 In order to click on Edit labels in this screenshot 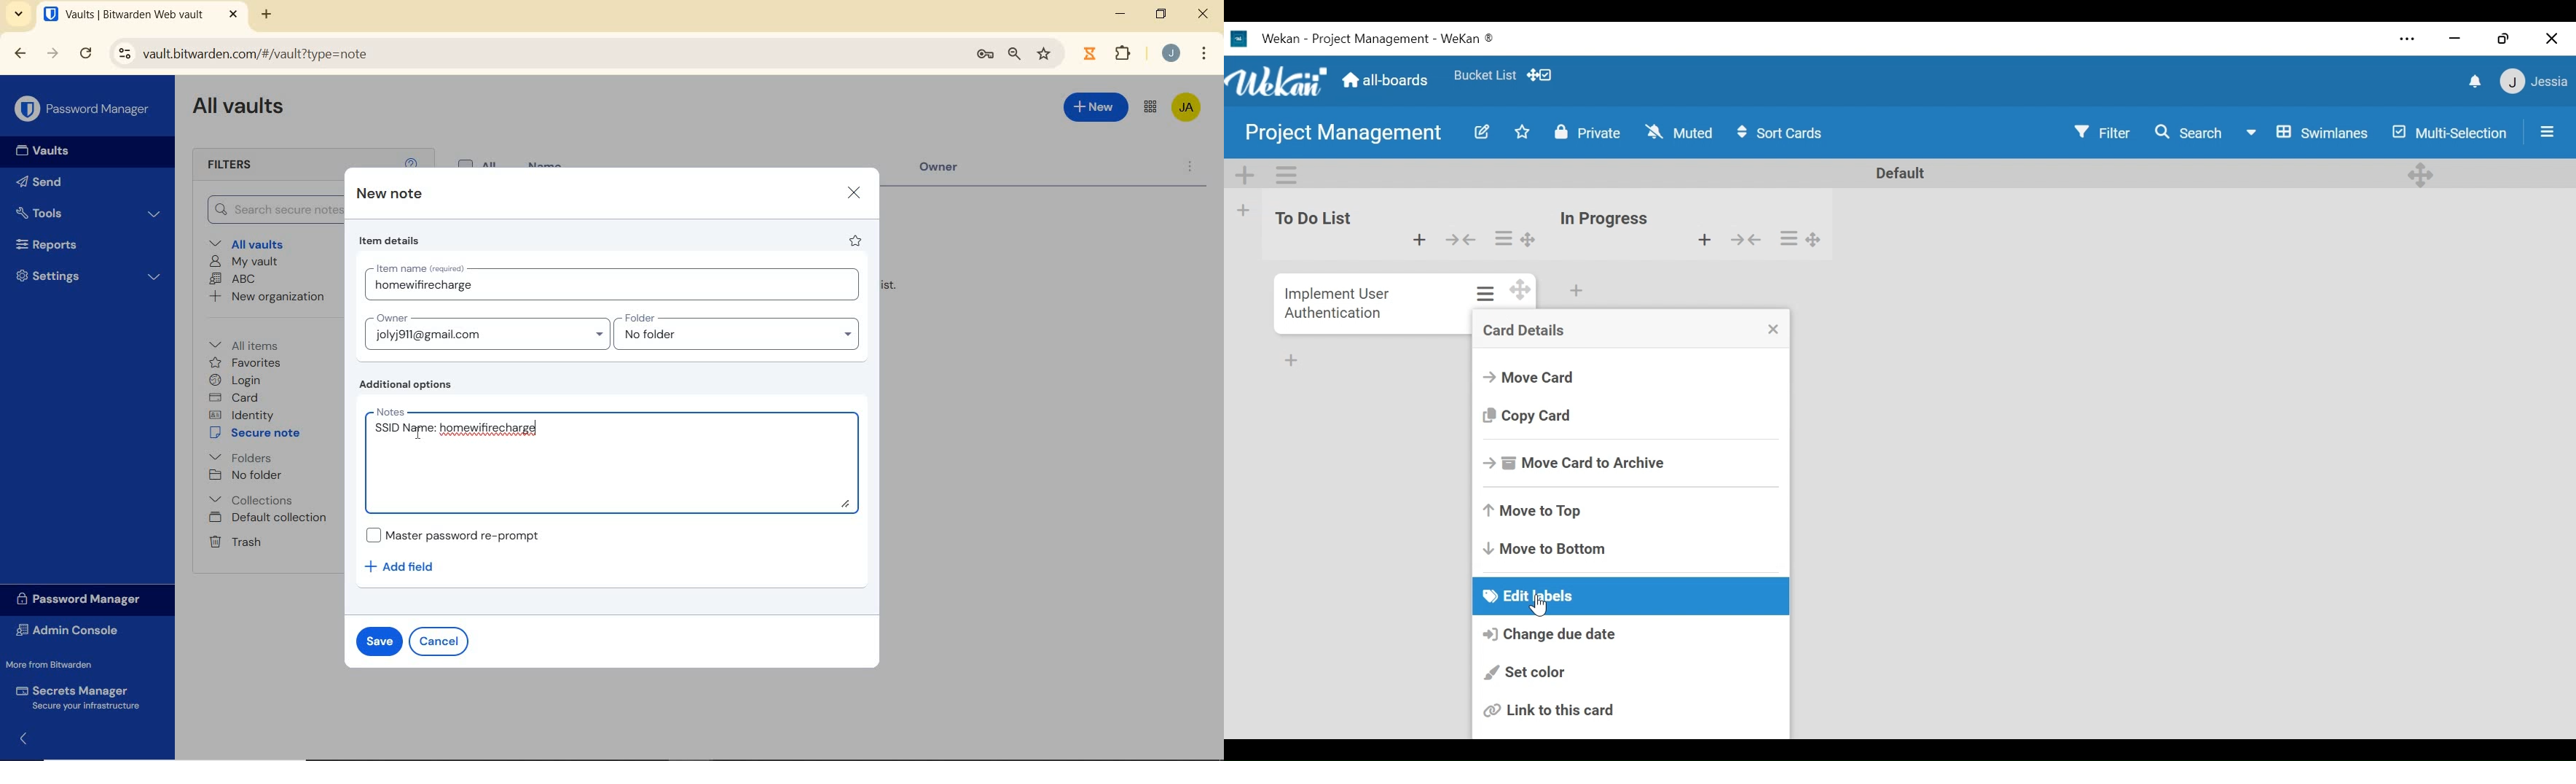, I will do `click(1535, 598)`.